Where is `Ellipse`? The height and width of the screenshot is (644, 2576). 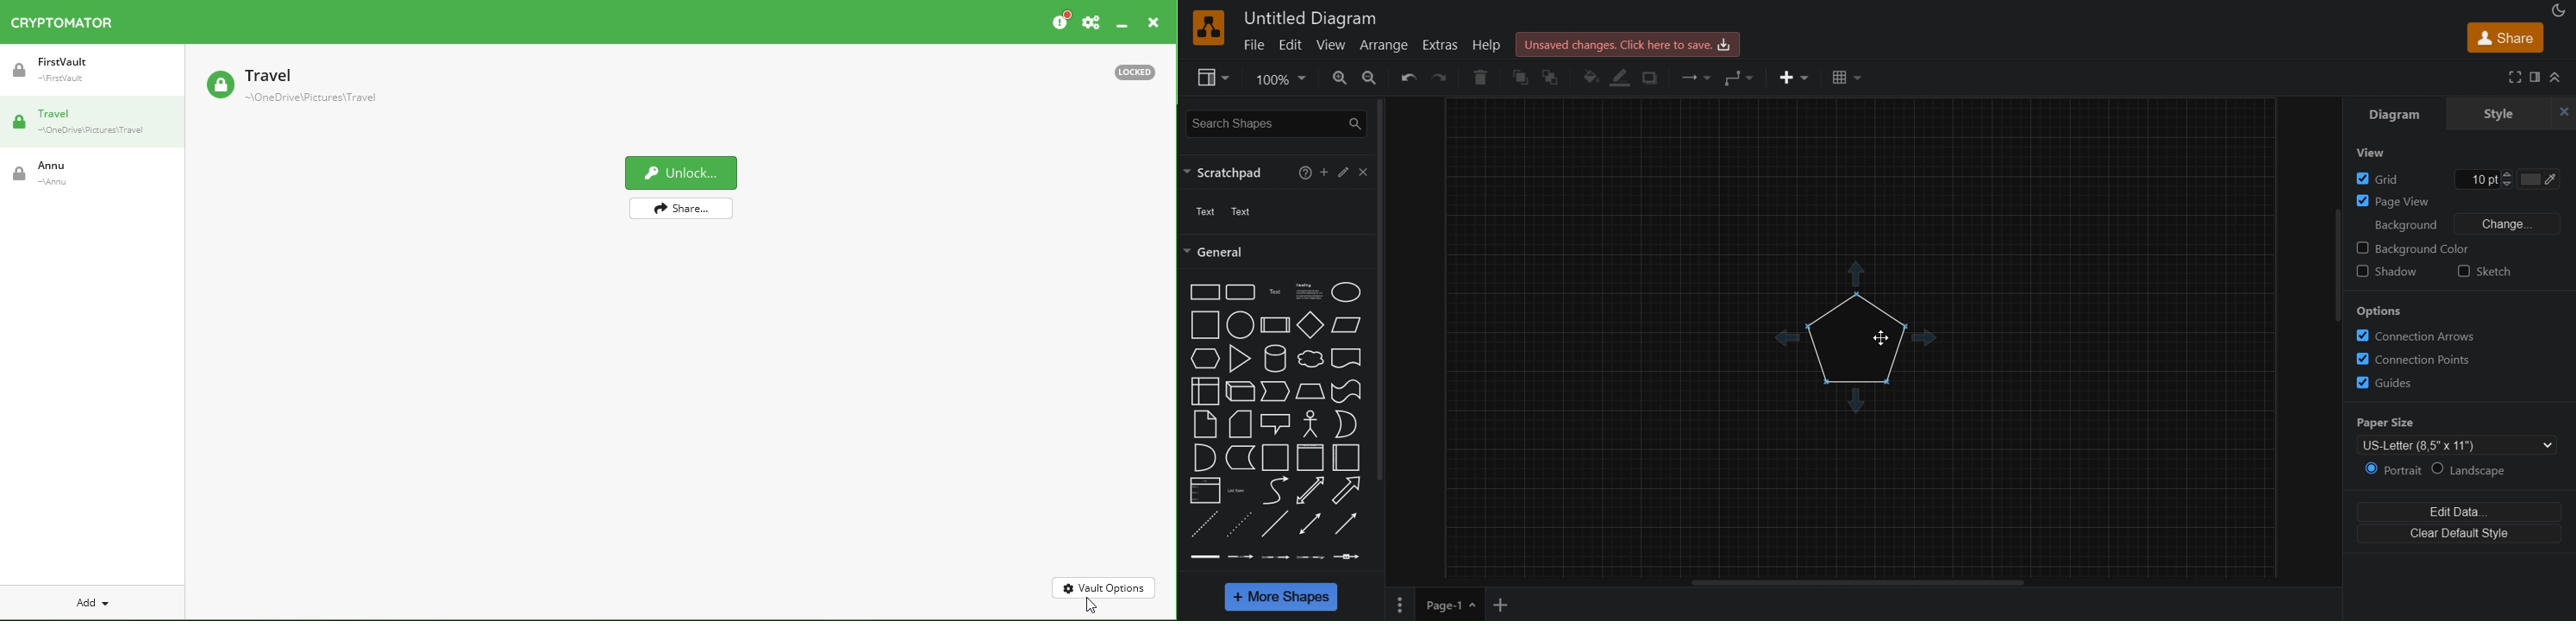
Ellipse is located at coordinates (1346, 293).